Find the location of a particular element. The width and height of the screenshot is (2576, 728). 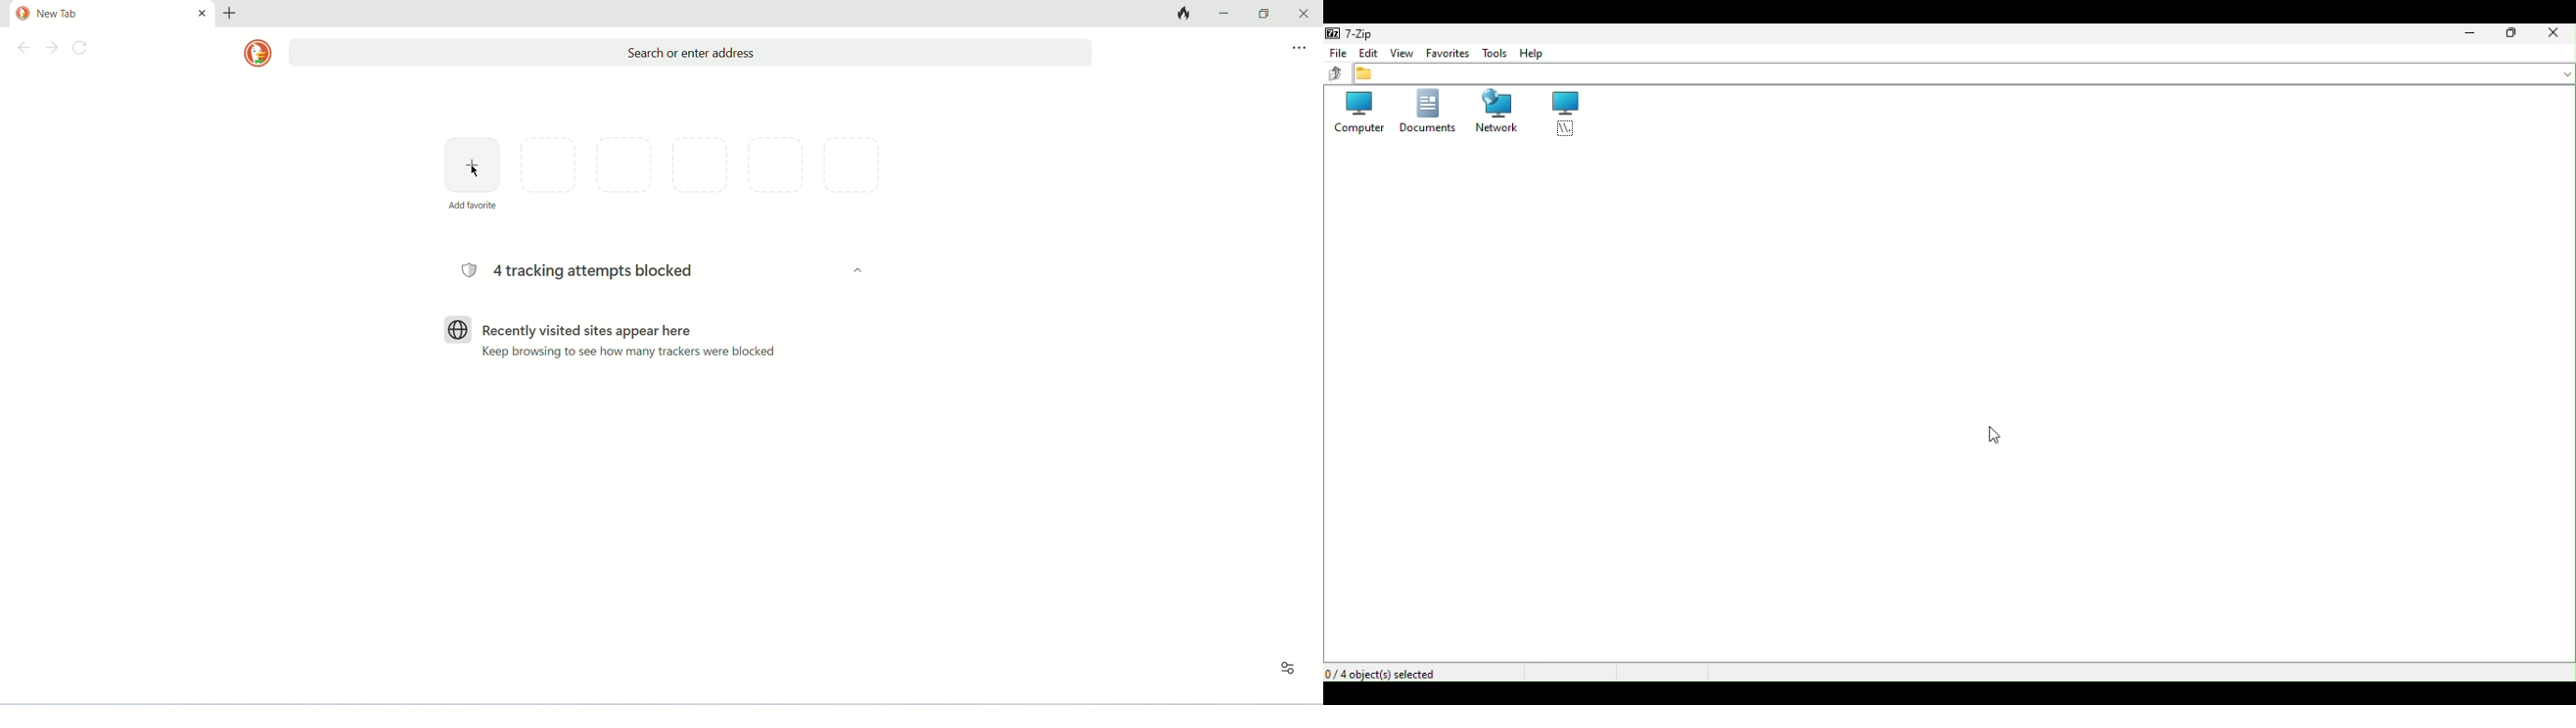

File address bar is located at coordinates (1965, 75).